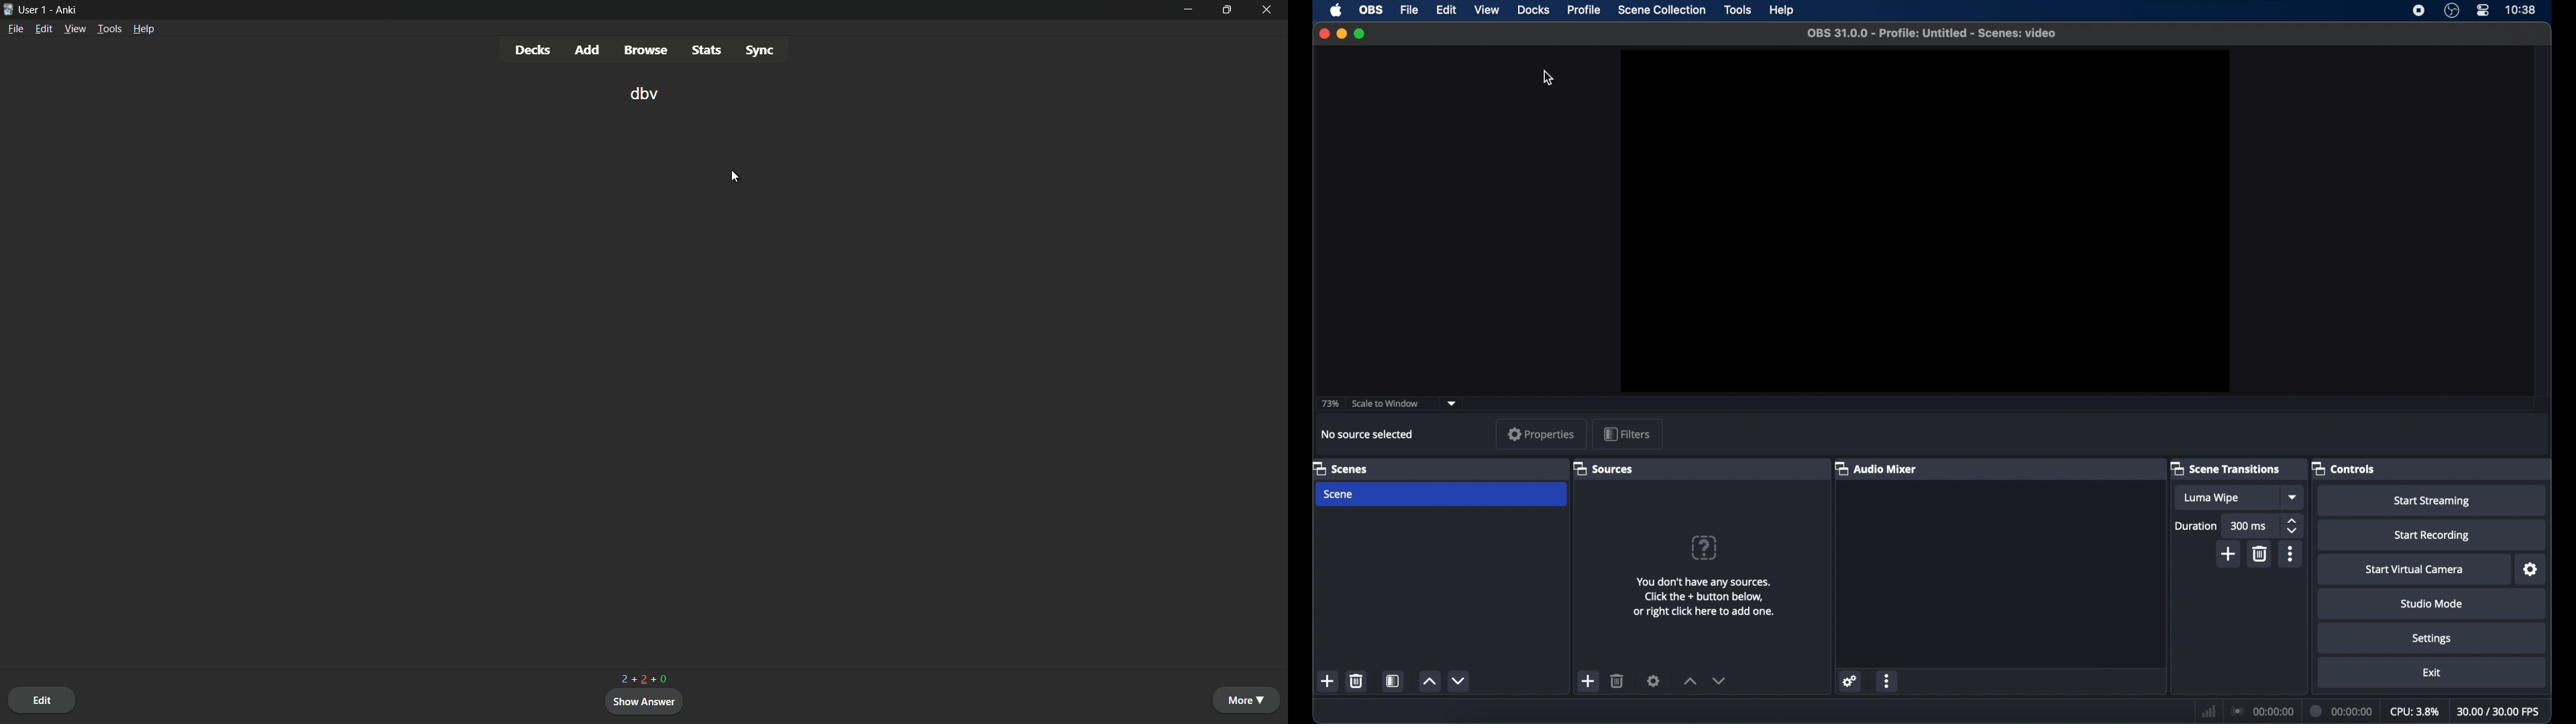 Image resolution: width=2576 pixels, height=728 pixels. What do you see at coordinates (109, 29) in the screenshot?
I see `tools` at bounding box center [109, 29].